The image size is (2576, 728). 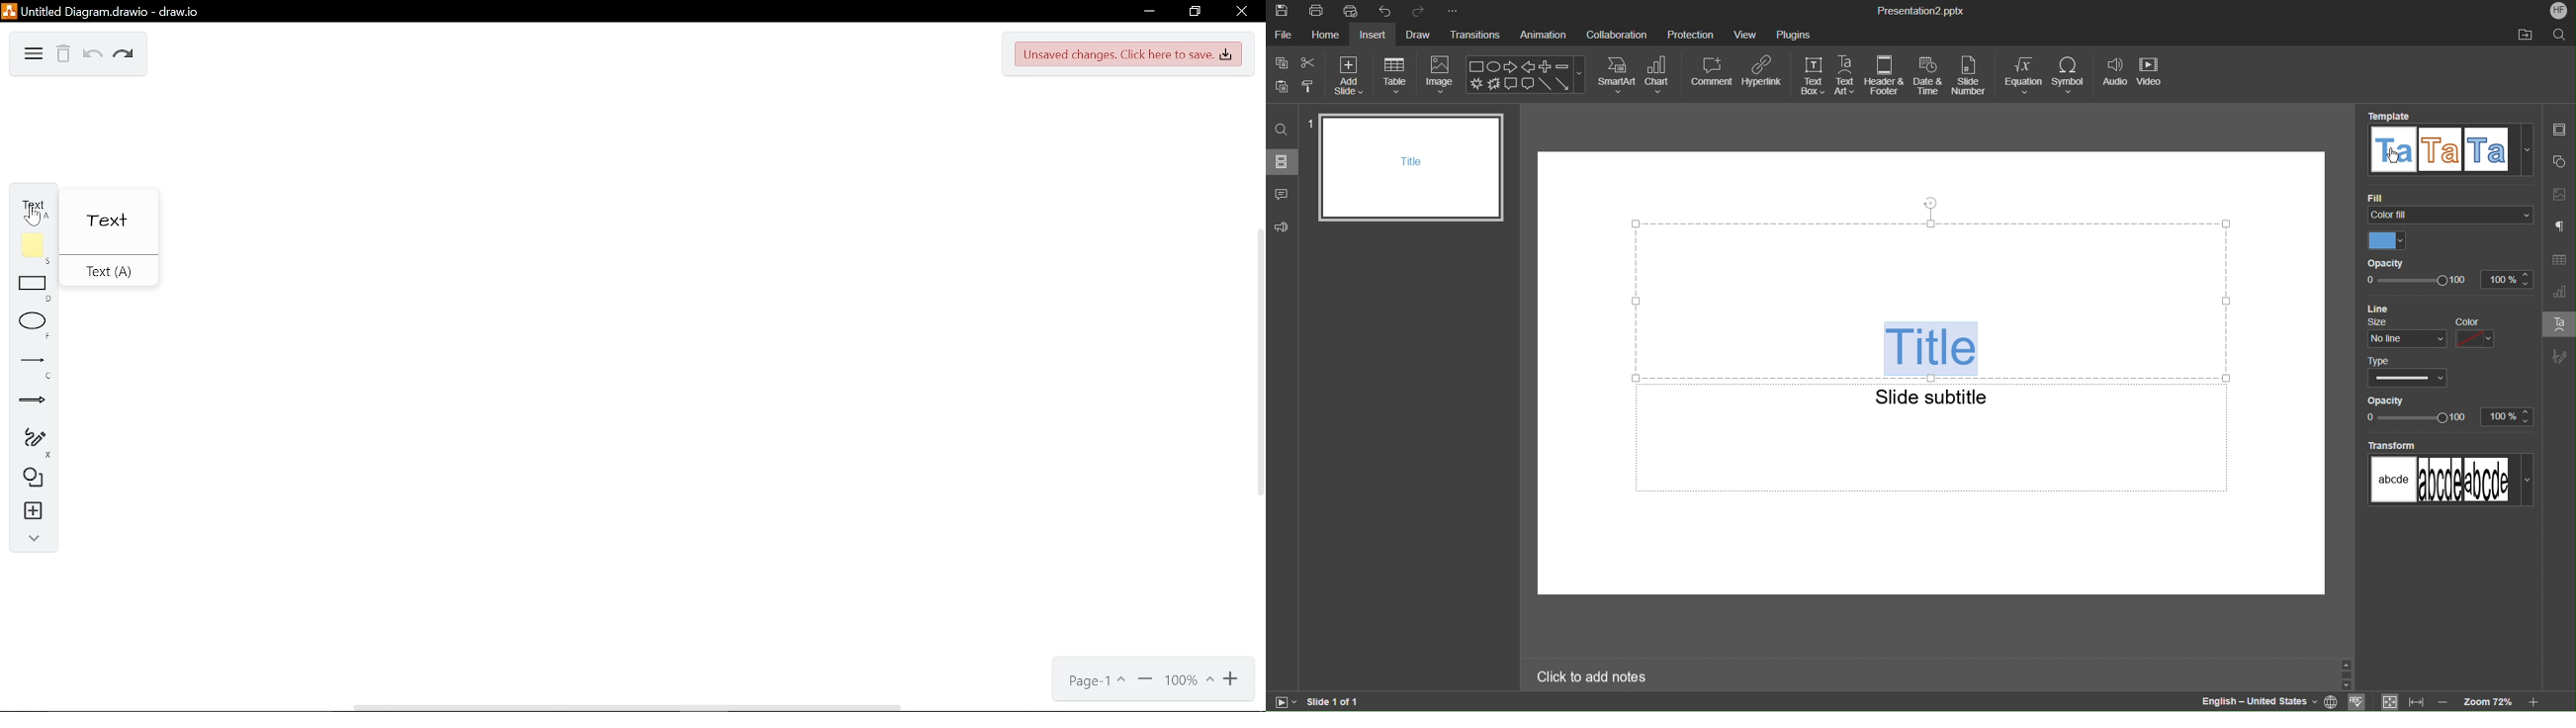 I want to click on Equation , so click(x=2023, y=75).